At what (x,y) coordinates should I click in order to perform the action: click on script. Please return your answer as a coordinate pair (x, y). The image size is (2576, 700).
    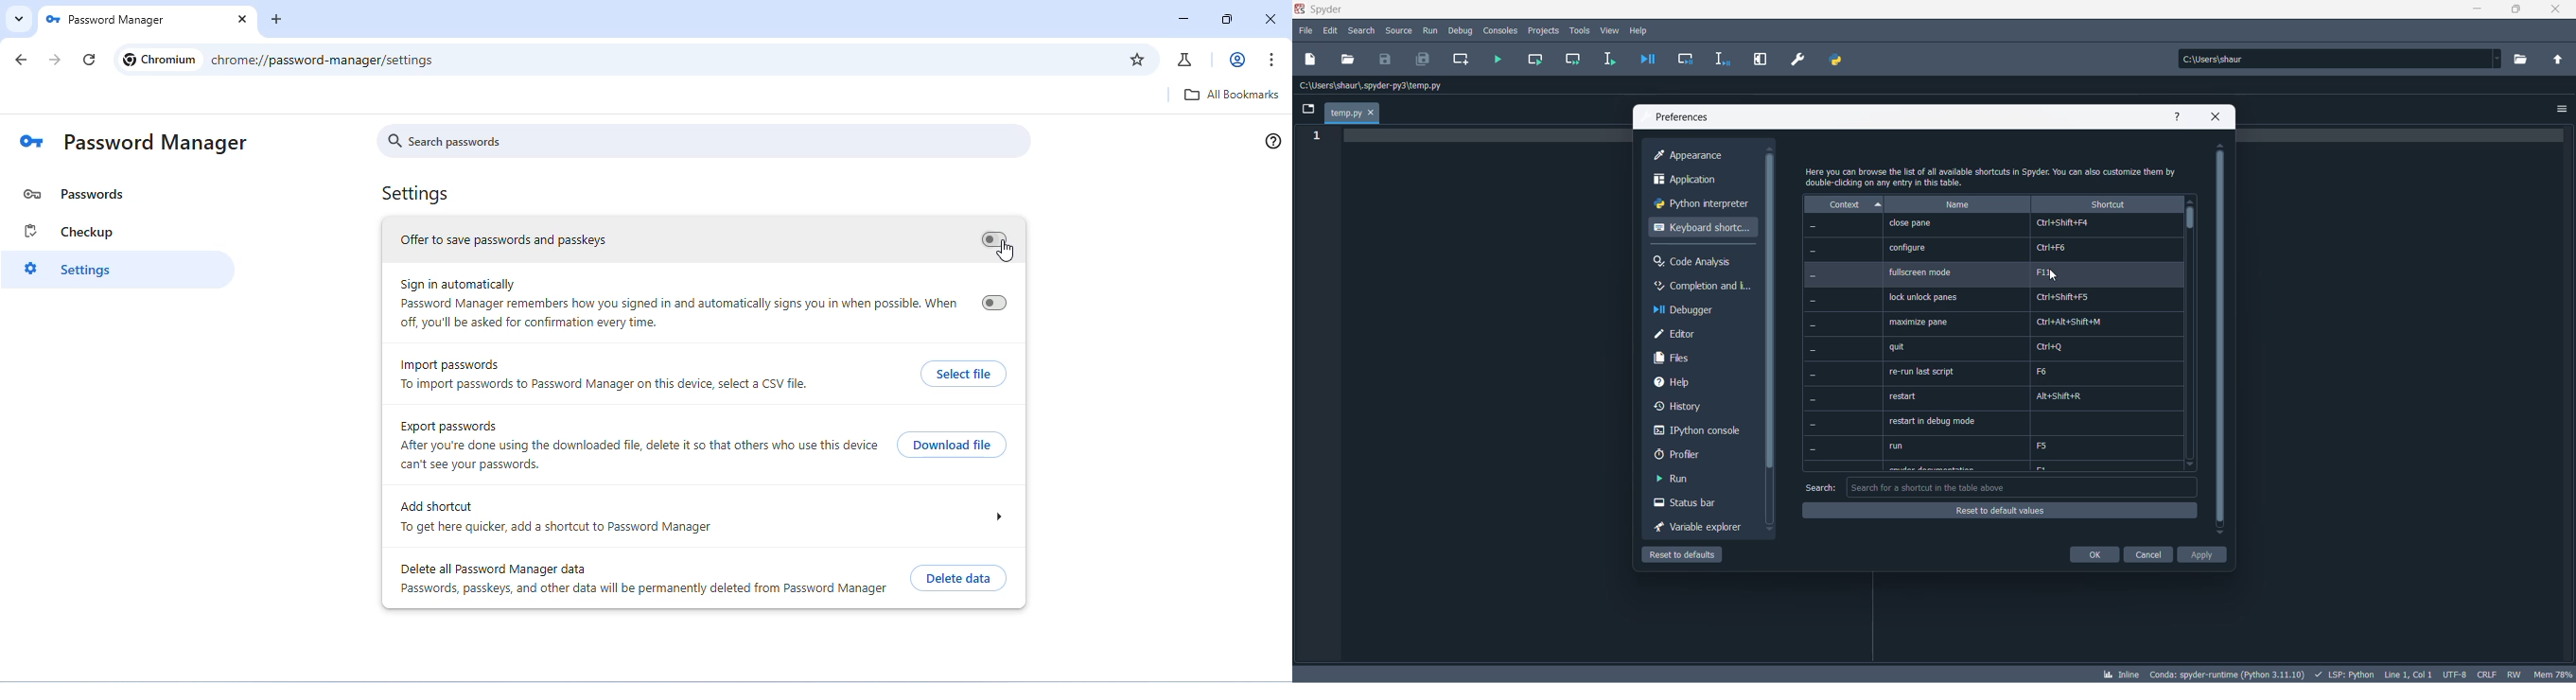
    Looking at the image, I should click on (2345, 673).